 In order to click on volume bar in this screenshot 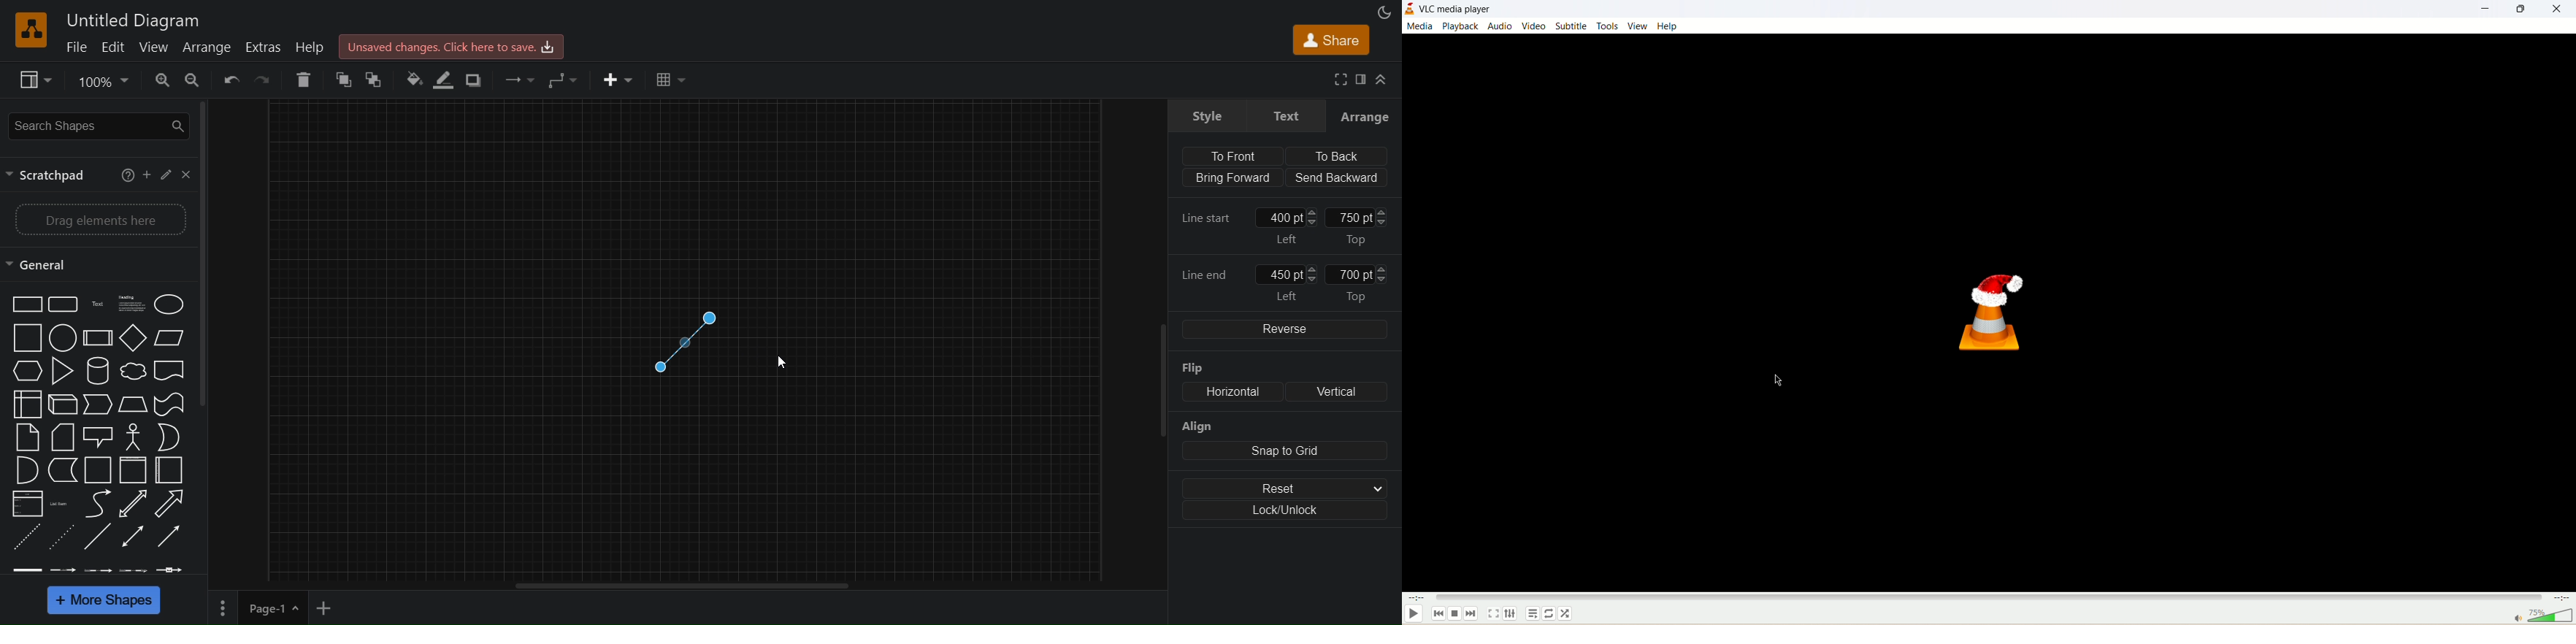, I will do `click(2551, 616)`.